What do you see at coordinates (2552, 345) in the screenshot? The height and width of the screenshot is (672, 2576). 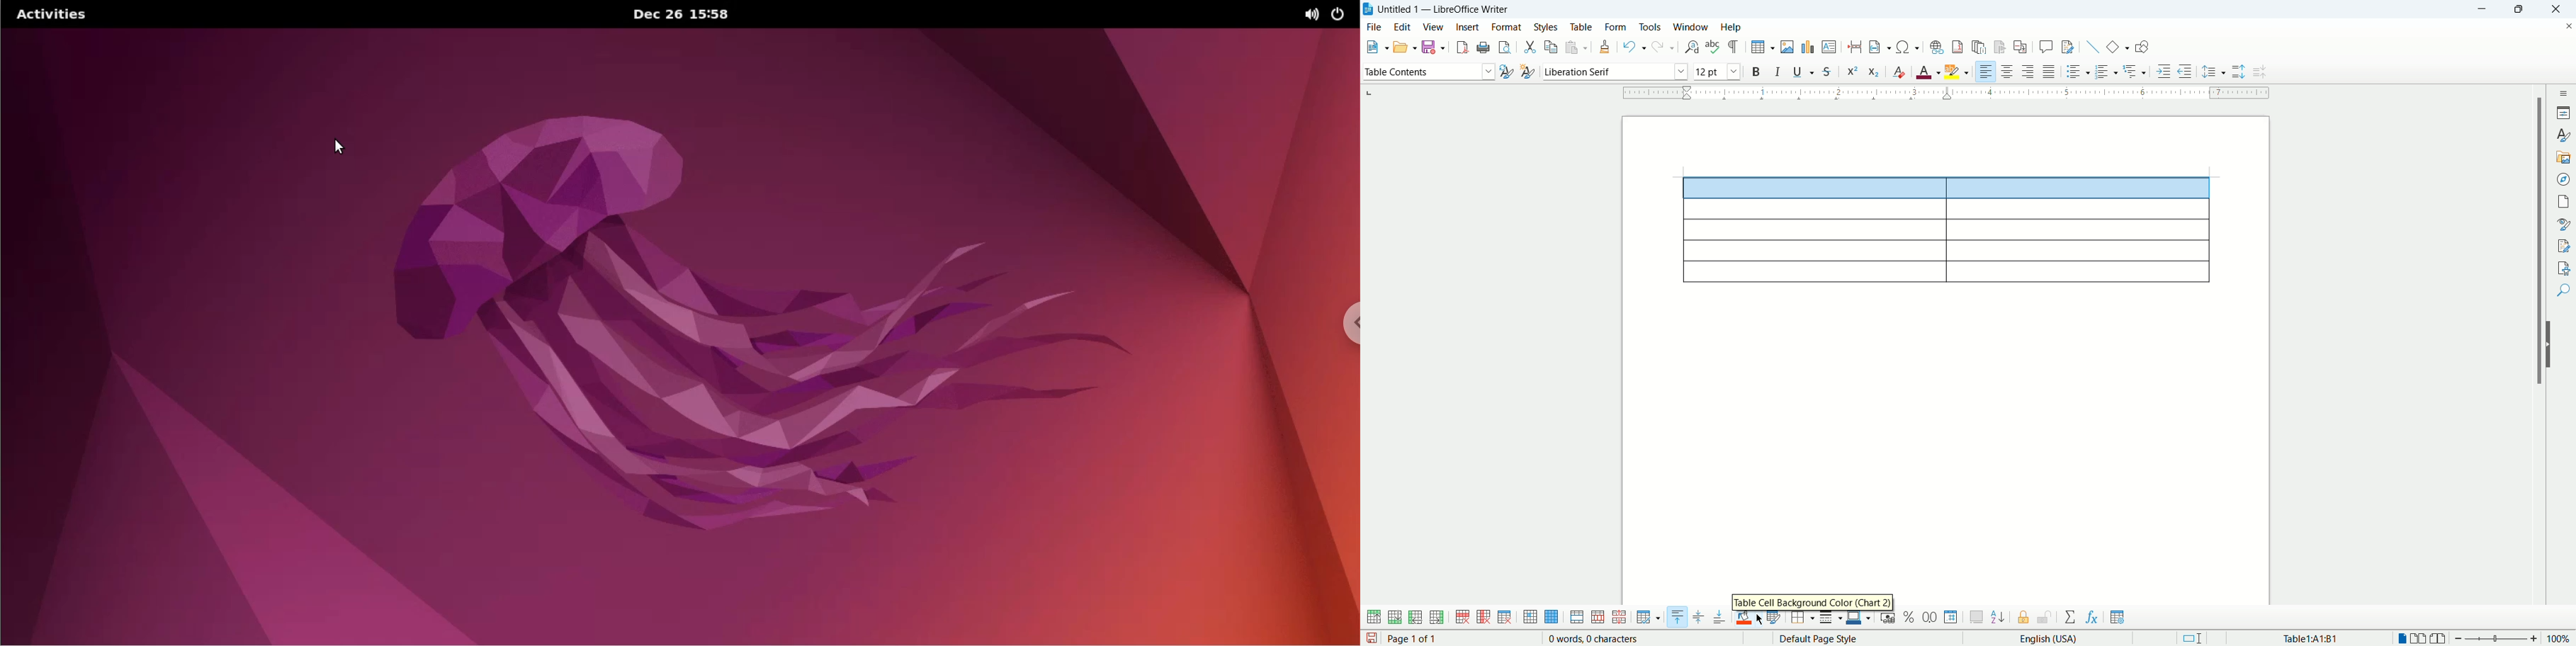 I see `hide` at bounding box center [2552, 345].